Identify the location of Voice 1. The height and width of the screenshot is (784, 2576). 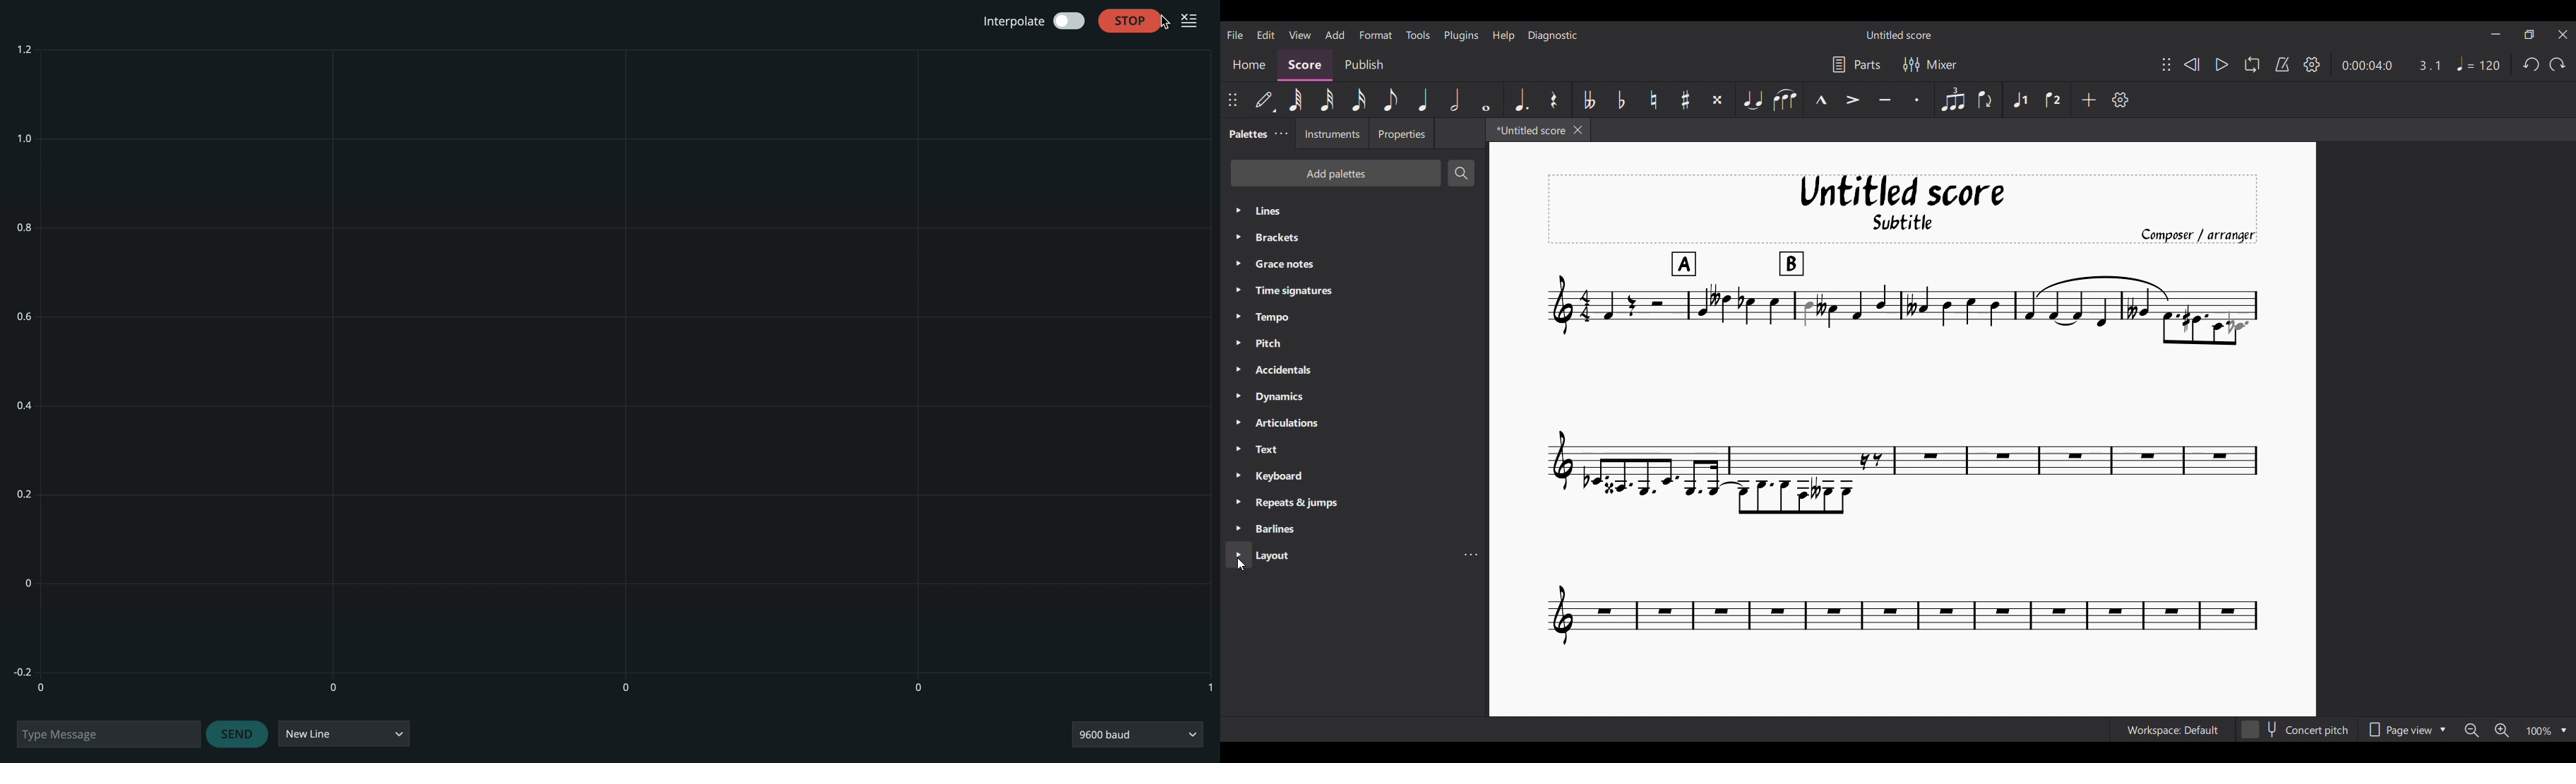
(2019, 100).